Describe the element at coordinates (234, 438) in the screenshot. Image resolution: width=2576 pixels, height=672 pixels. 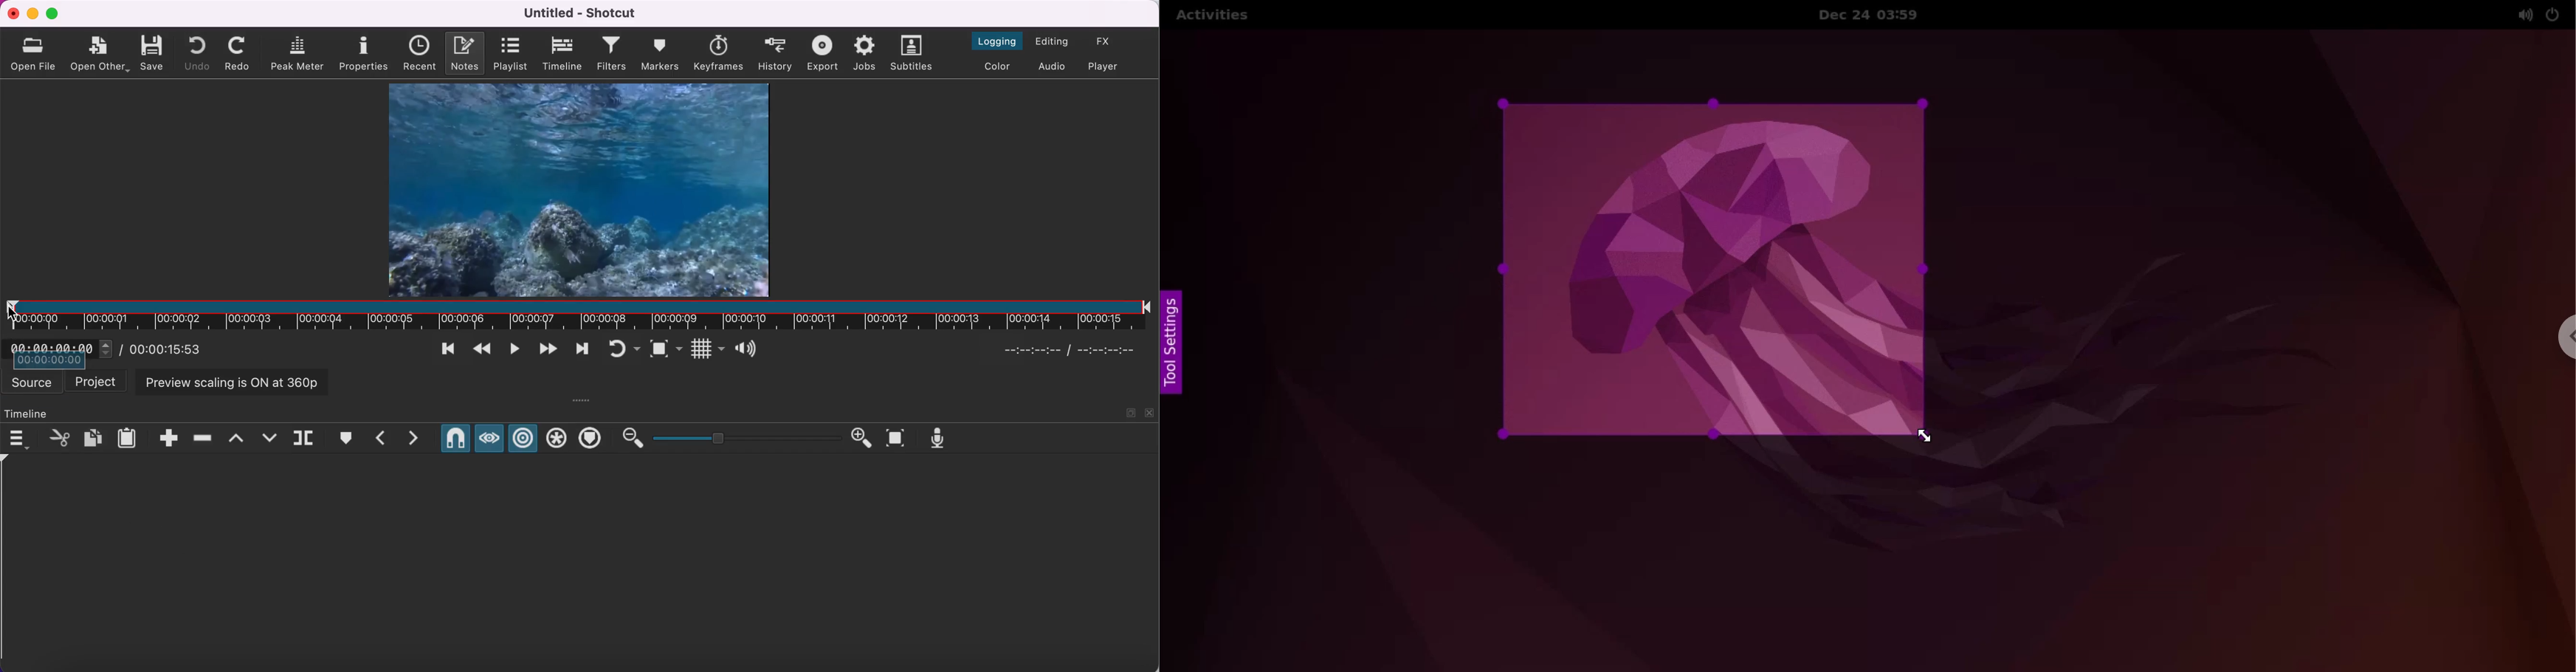
I see `lift` at that location.